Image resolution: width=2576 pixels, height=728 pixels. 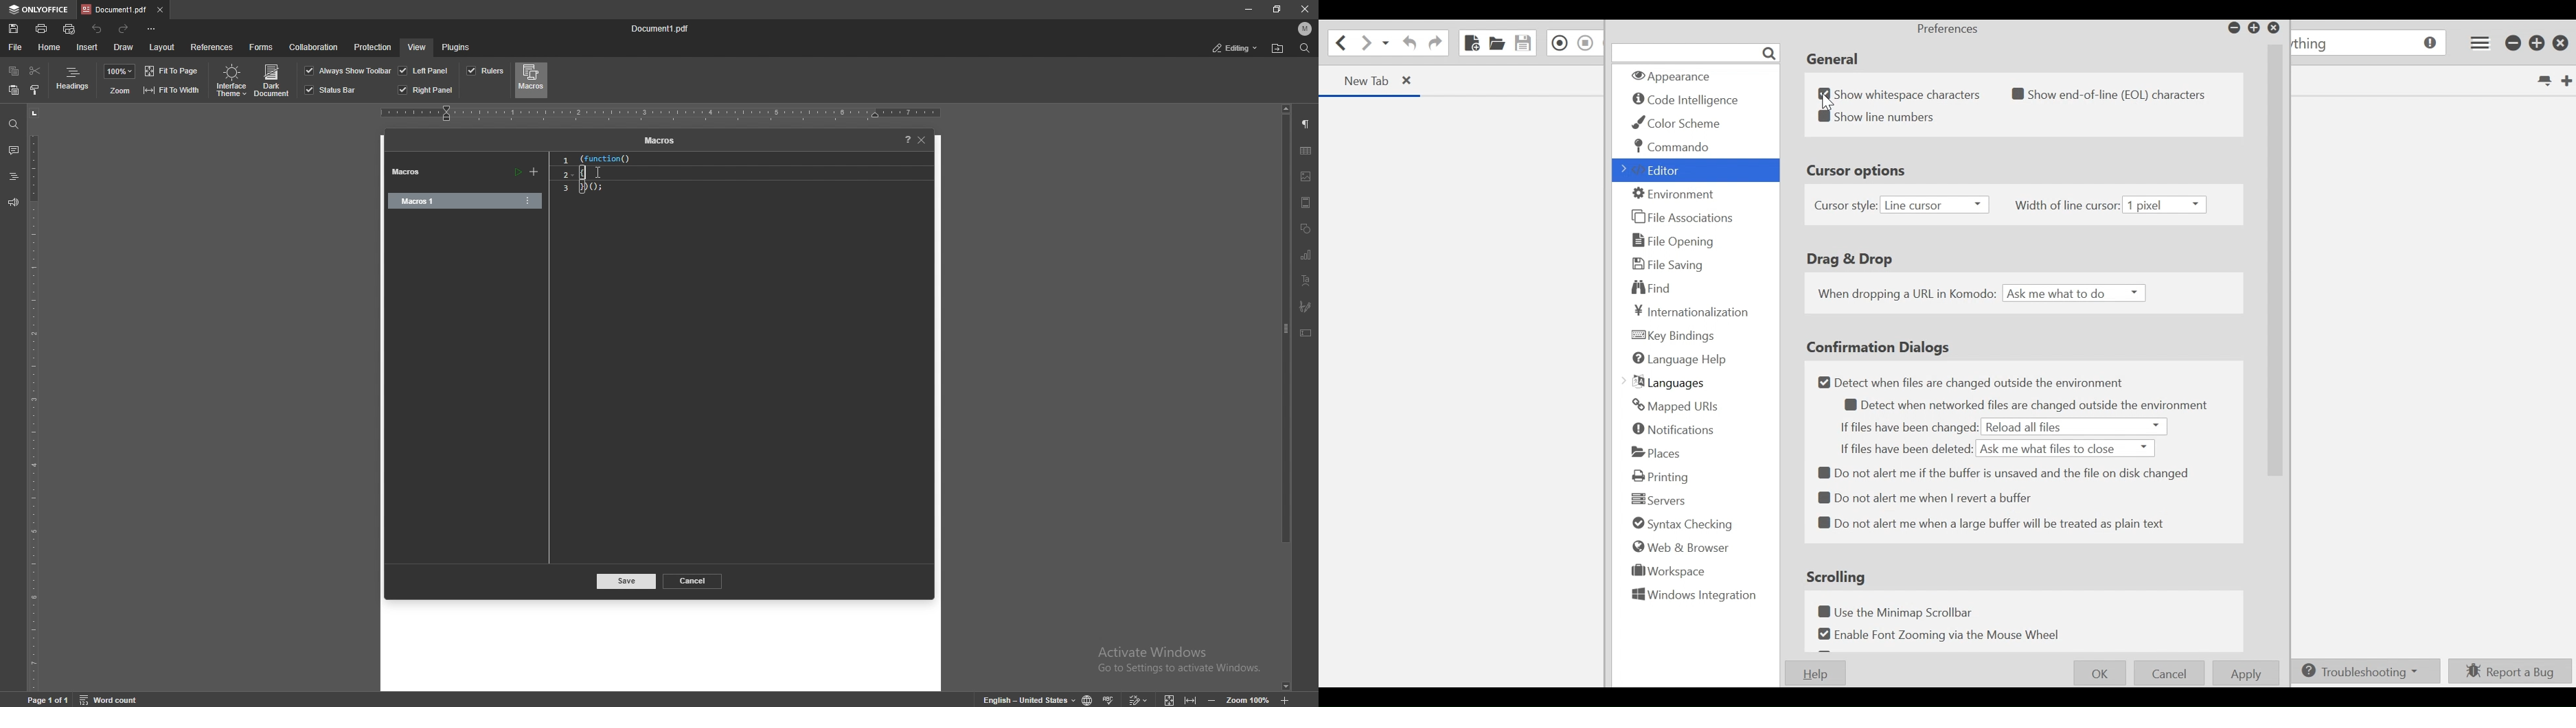 What do you see at coordinates (1862, 173) in the screenshot?
I see `Cursor Options` at bounding box center [1862, 173].